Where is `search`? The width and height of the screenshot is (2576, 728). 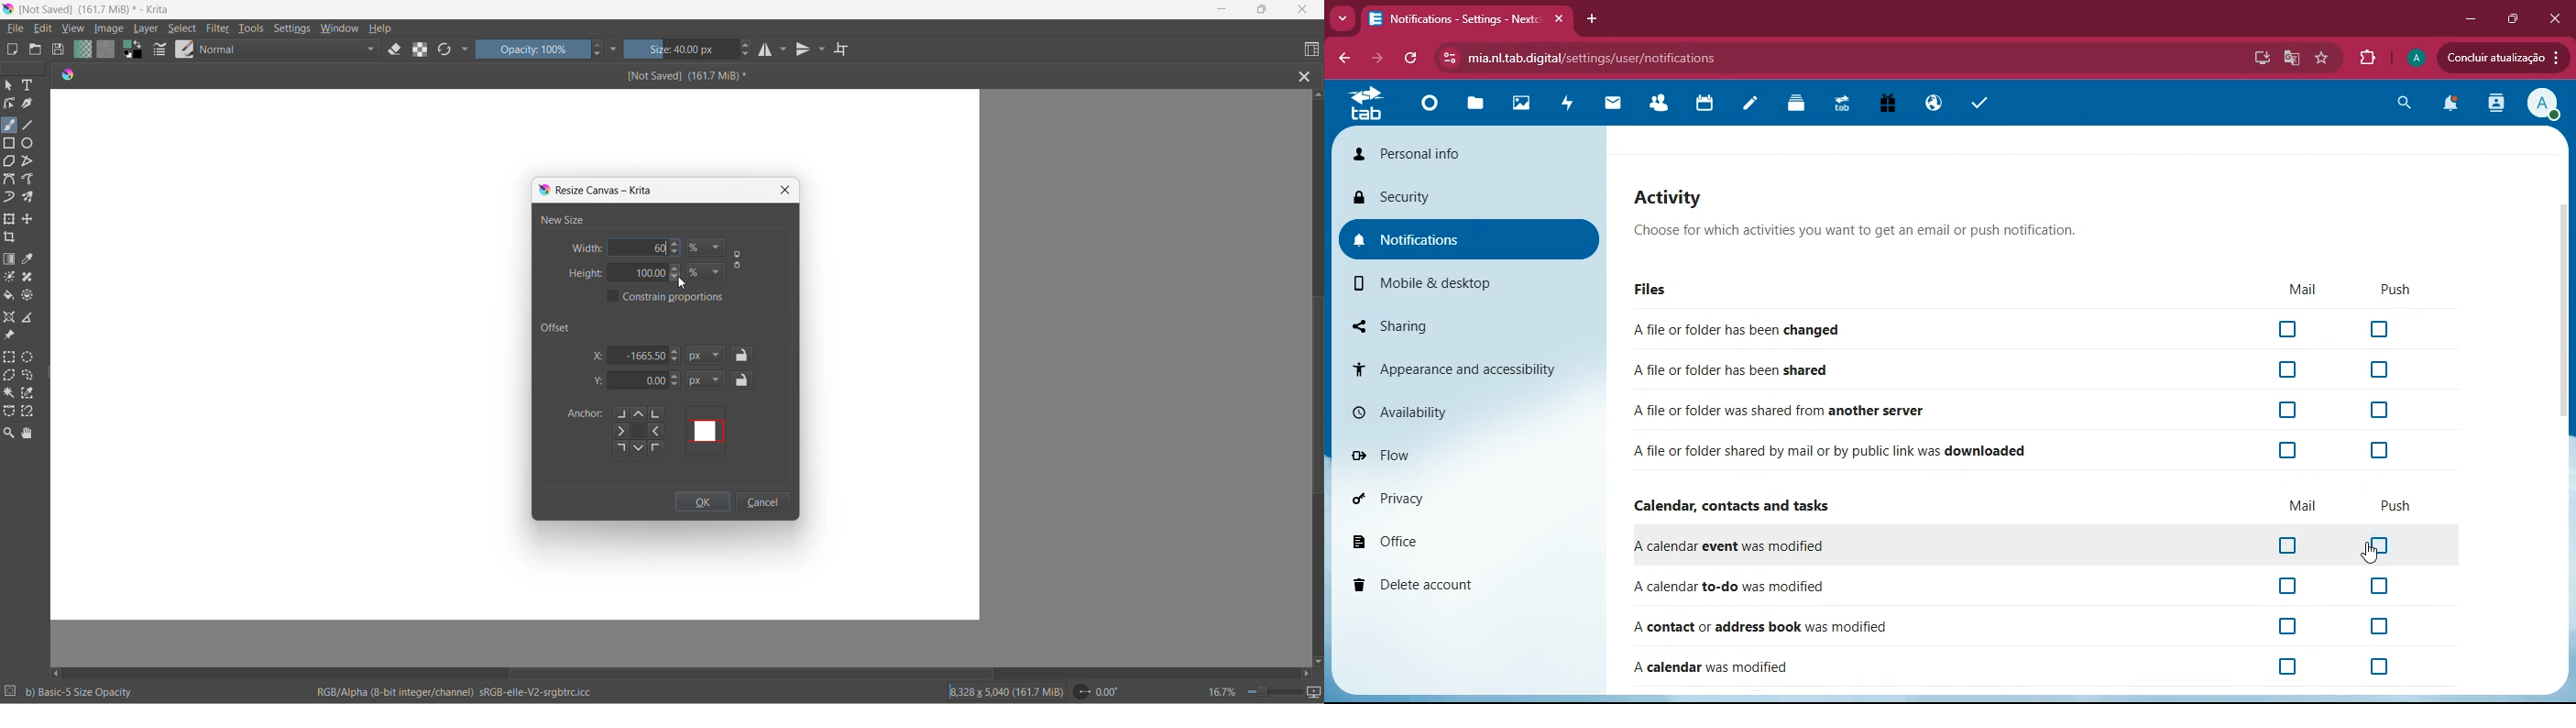
search is located at coordinates (2407, 103).